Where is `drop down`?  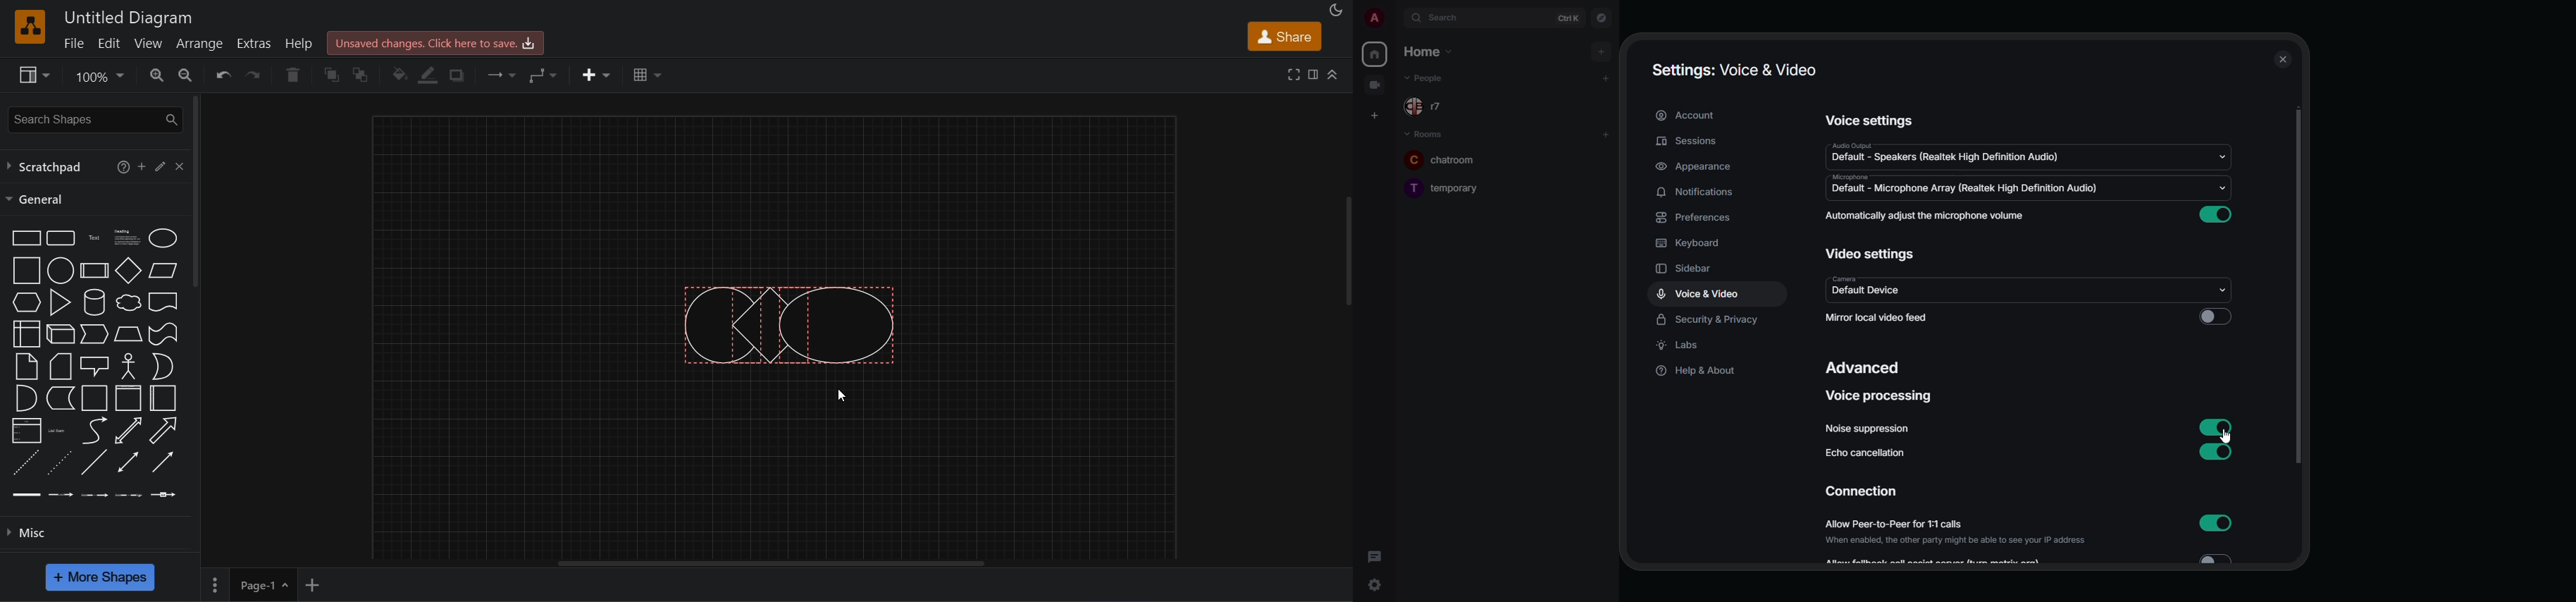 drop down is located at coordinates (2223, 187).